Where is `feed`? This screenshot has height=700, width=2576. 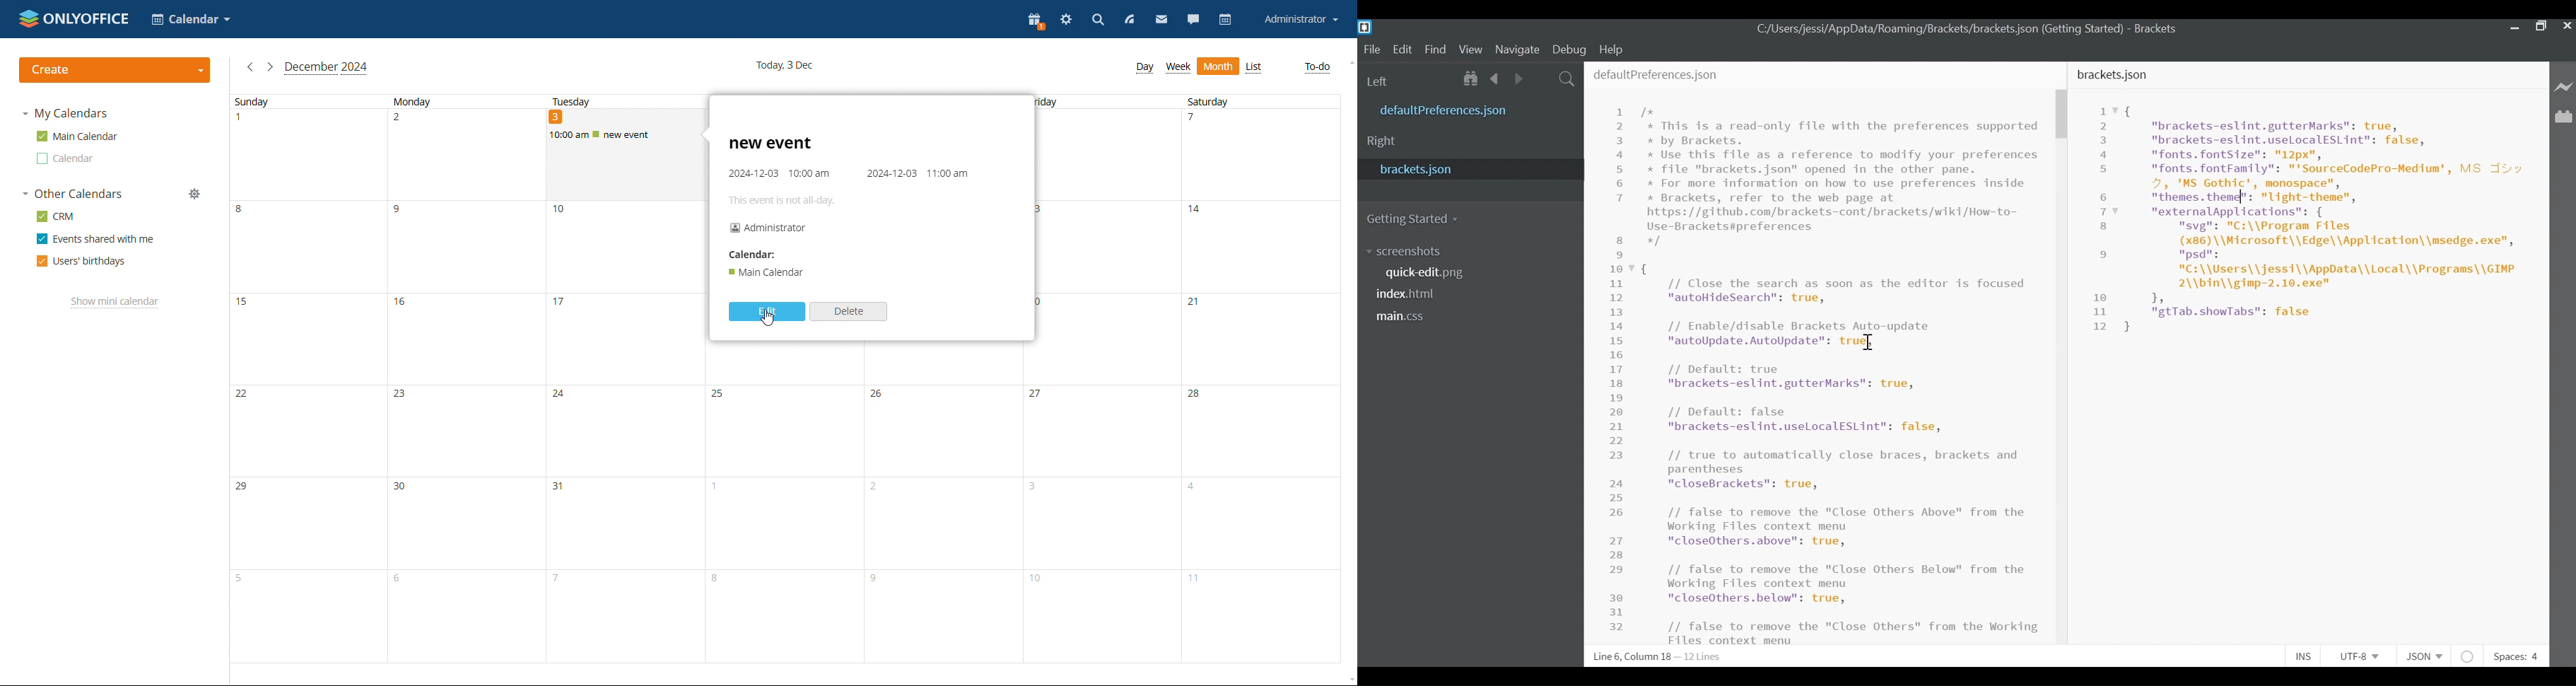 feed is located at coordinates (1129, 20).